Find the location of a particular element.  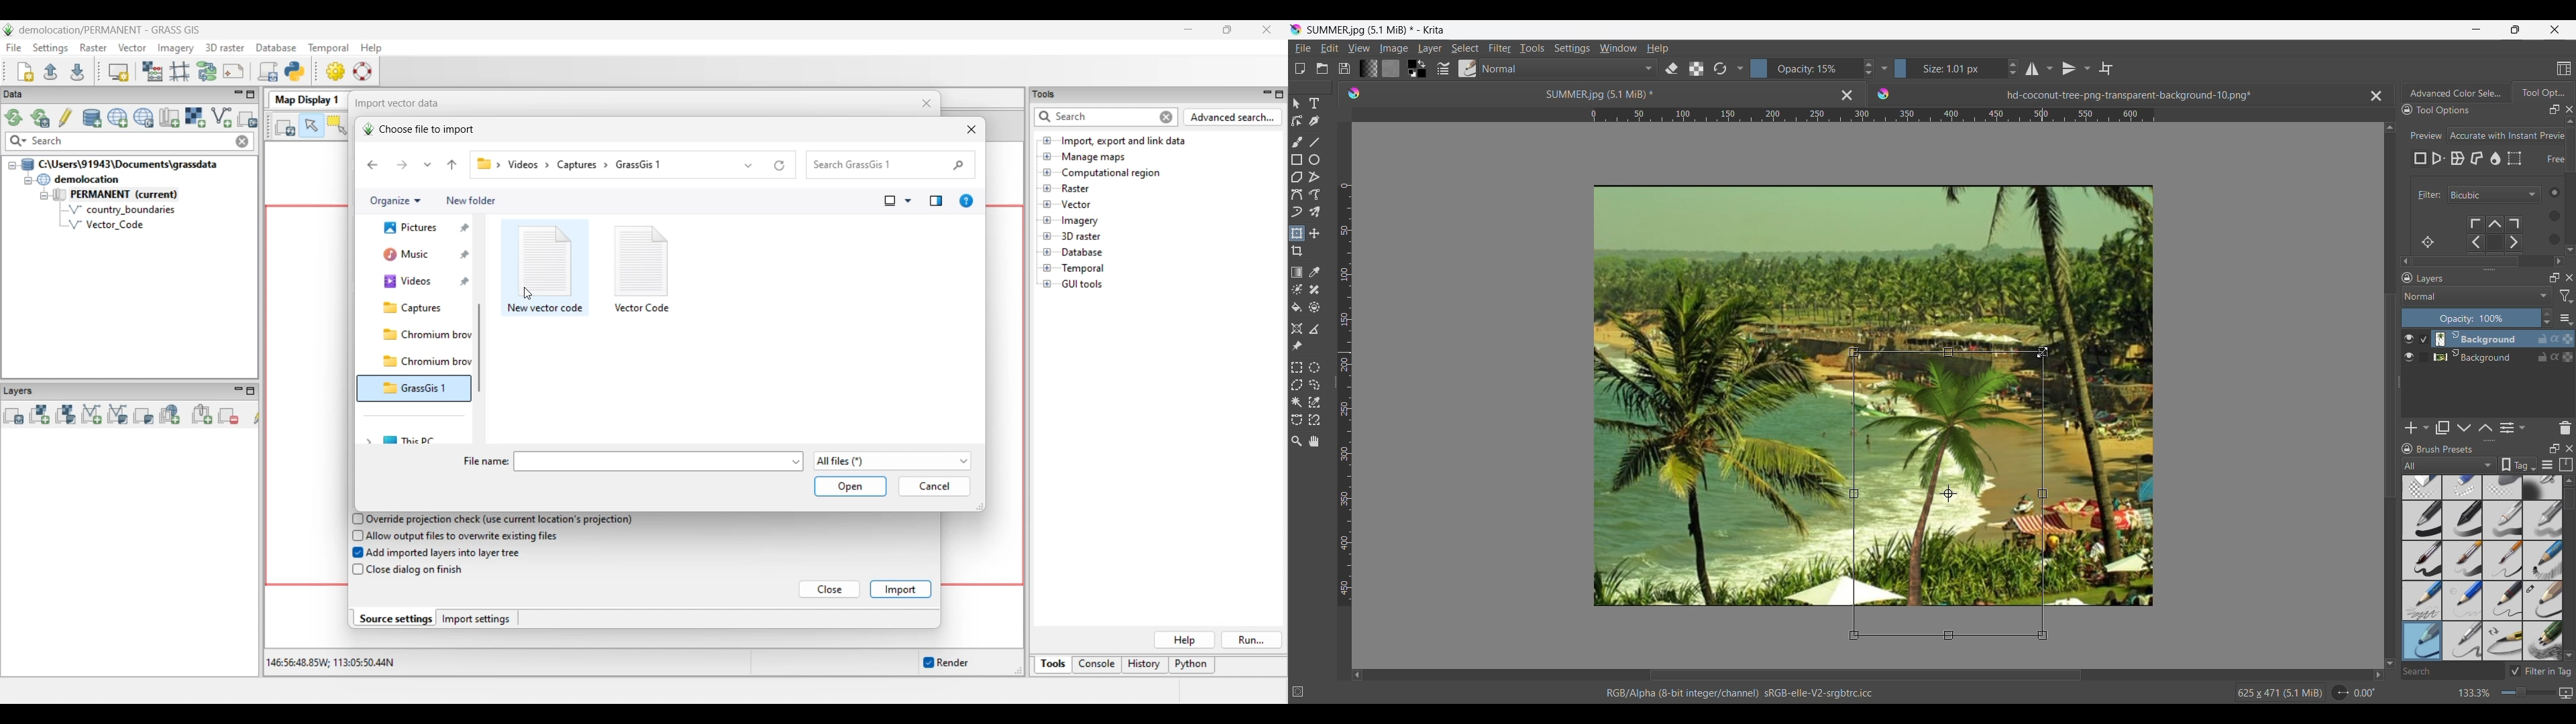

Fill is located at coordinates (1297, 307).